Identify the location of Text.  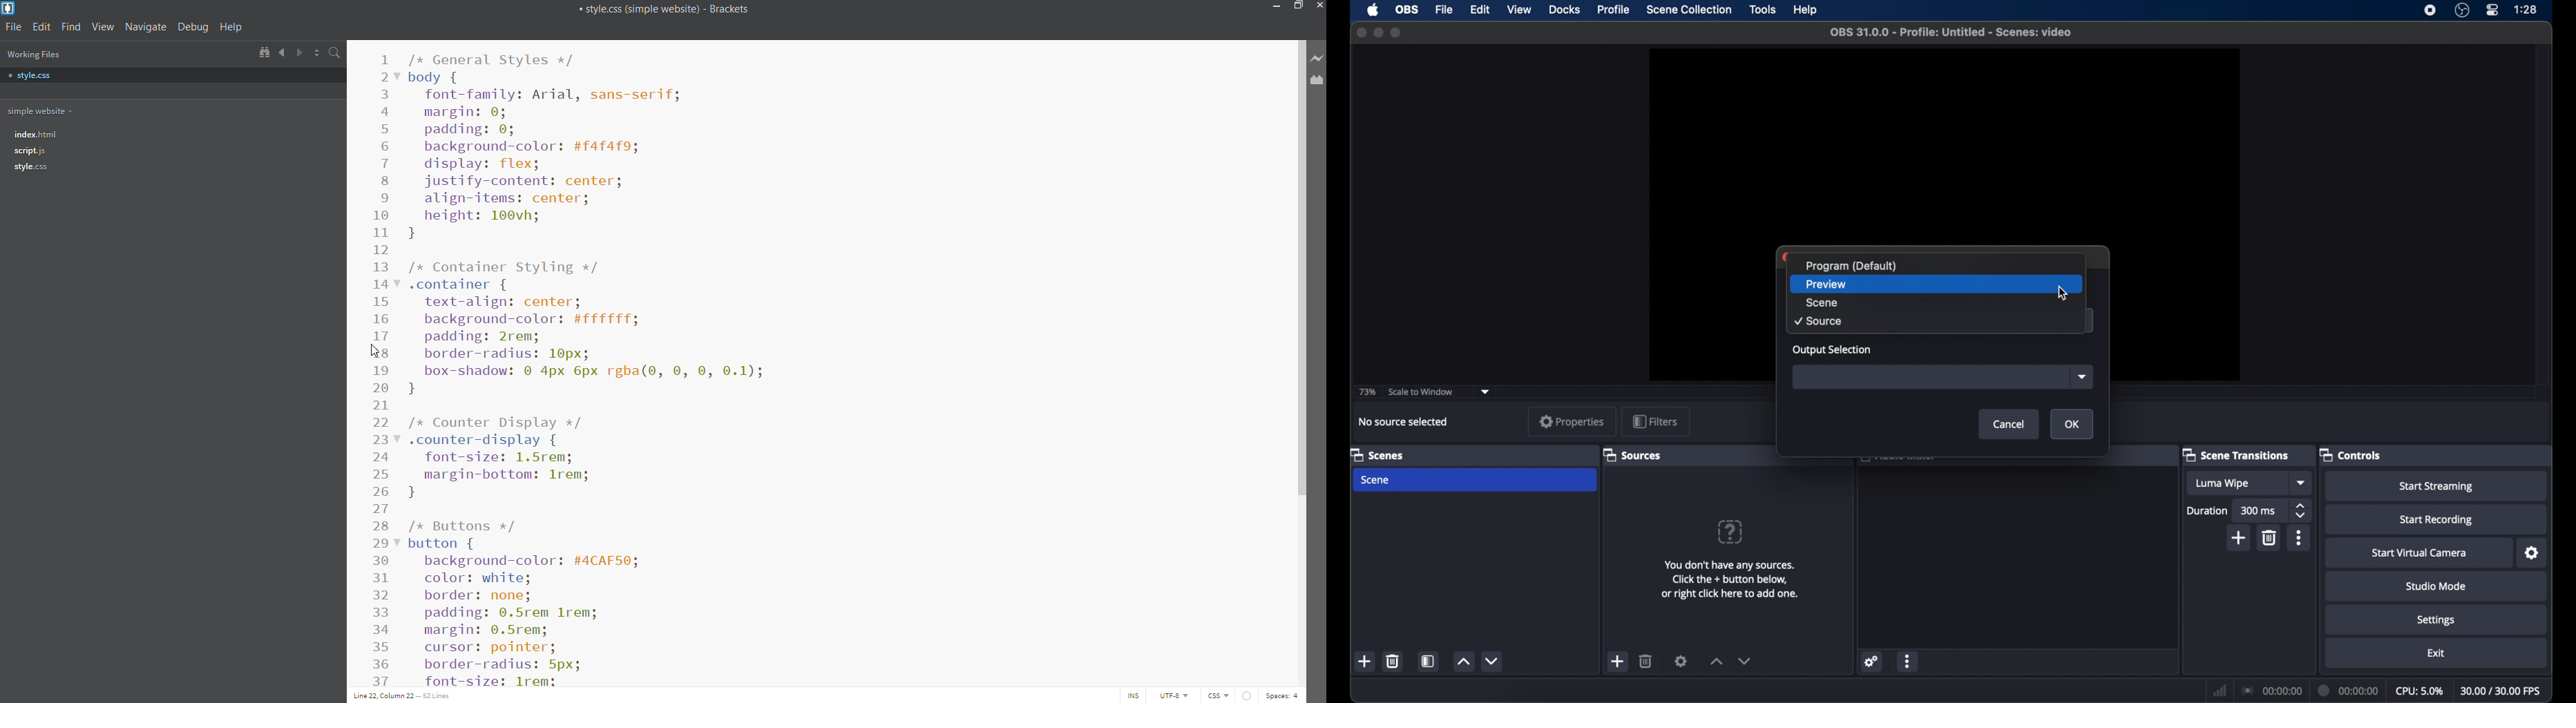
(1936, 266).